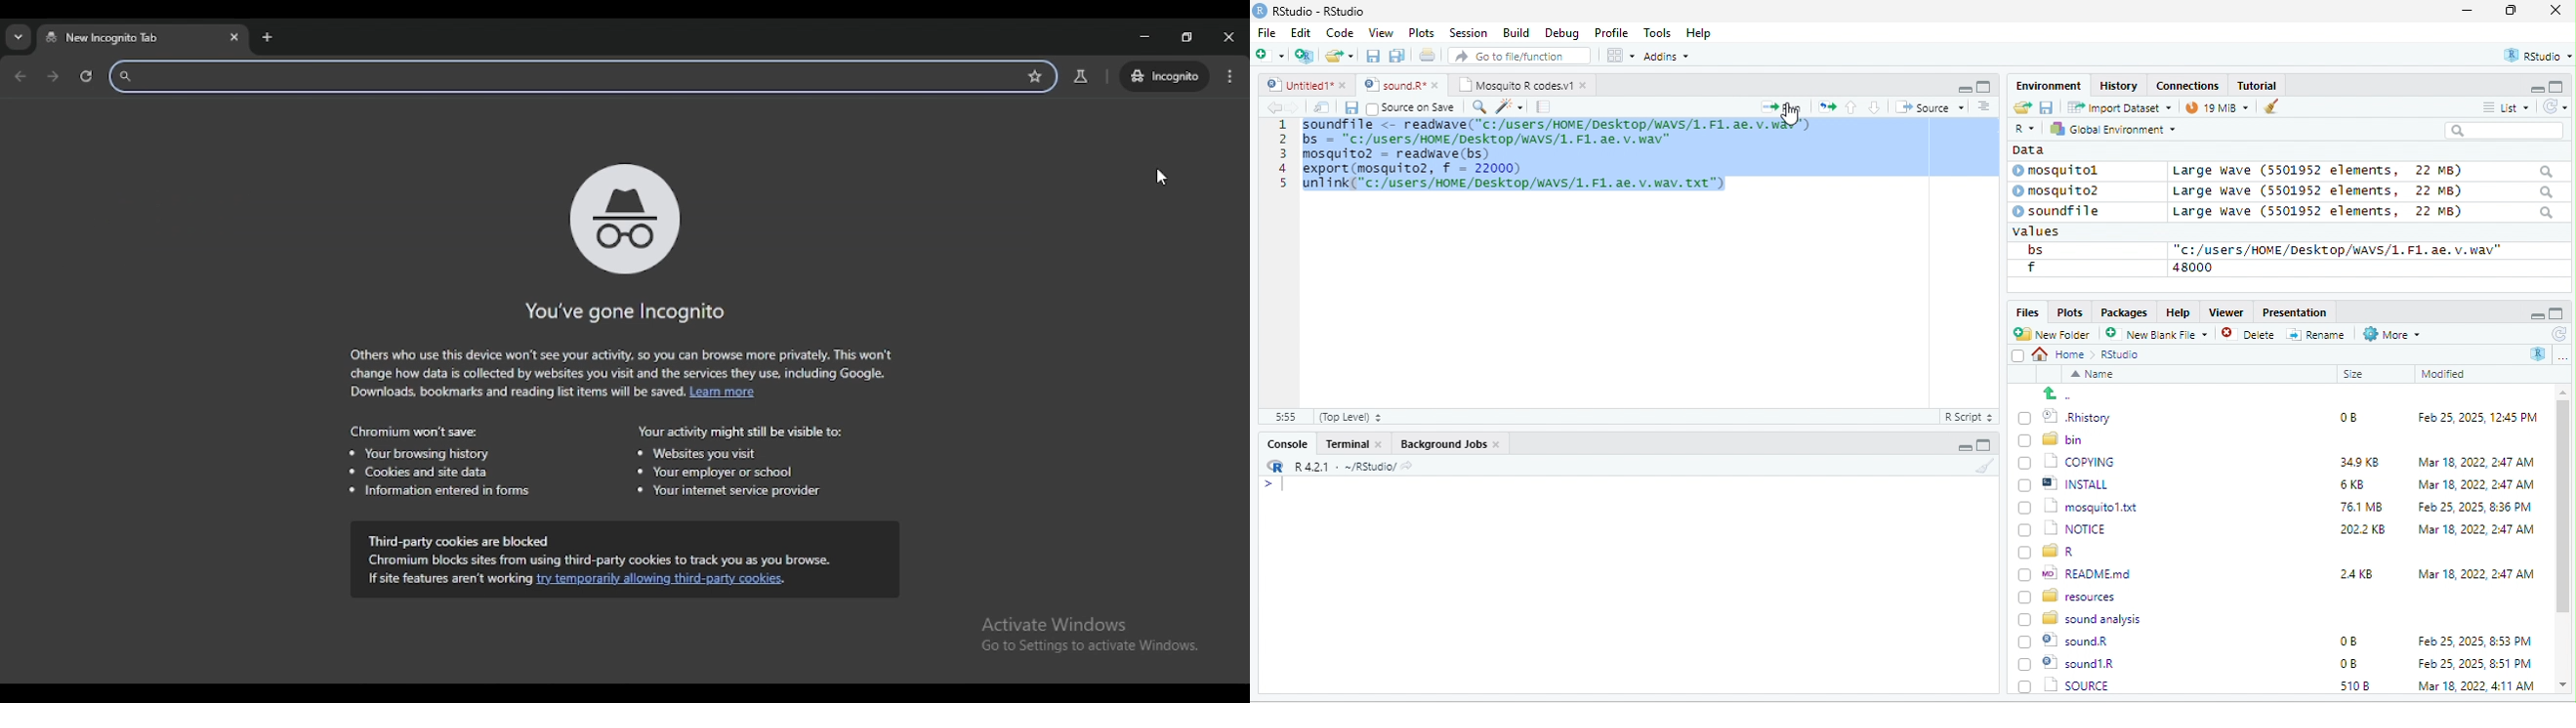 The width and height of the screenshot is (2576, 728). What do you see at coordinates (1429, 57) in the screenshot?
I see `open` at bounding box center [1429, 57].